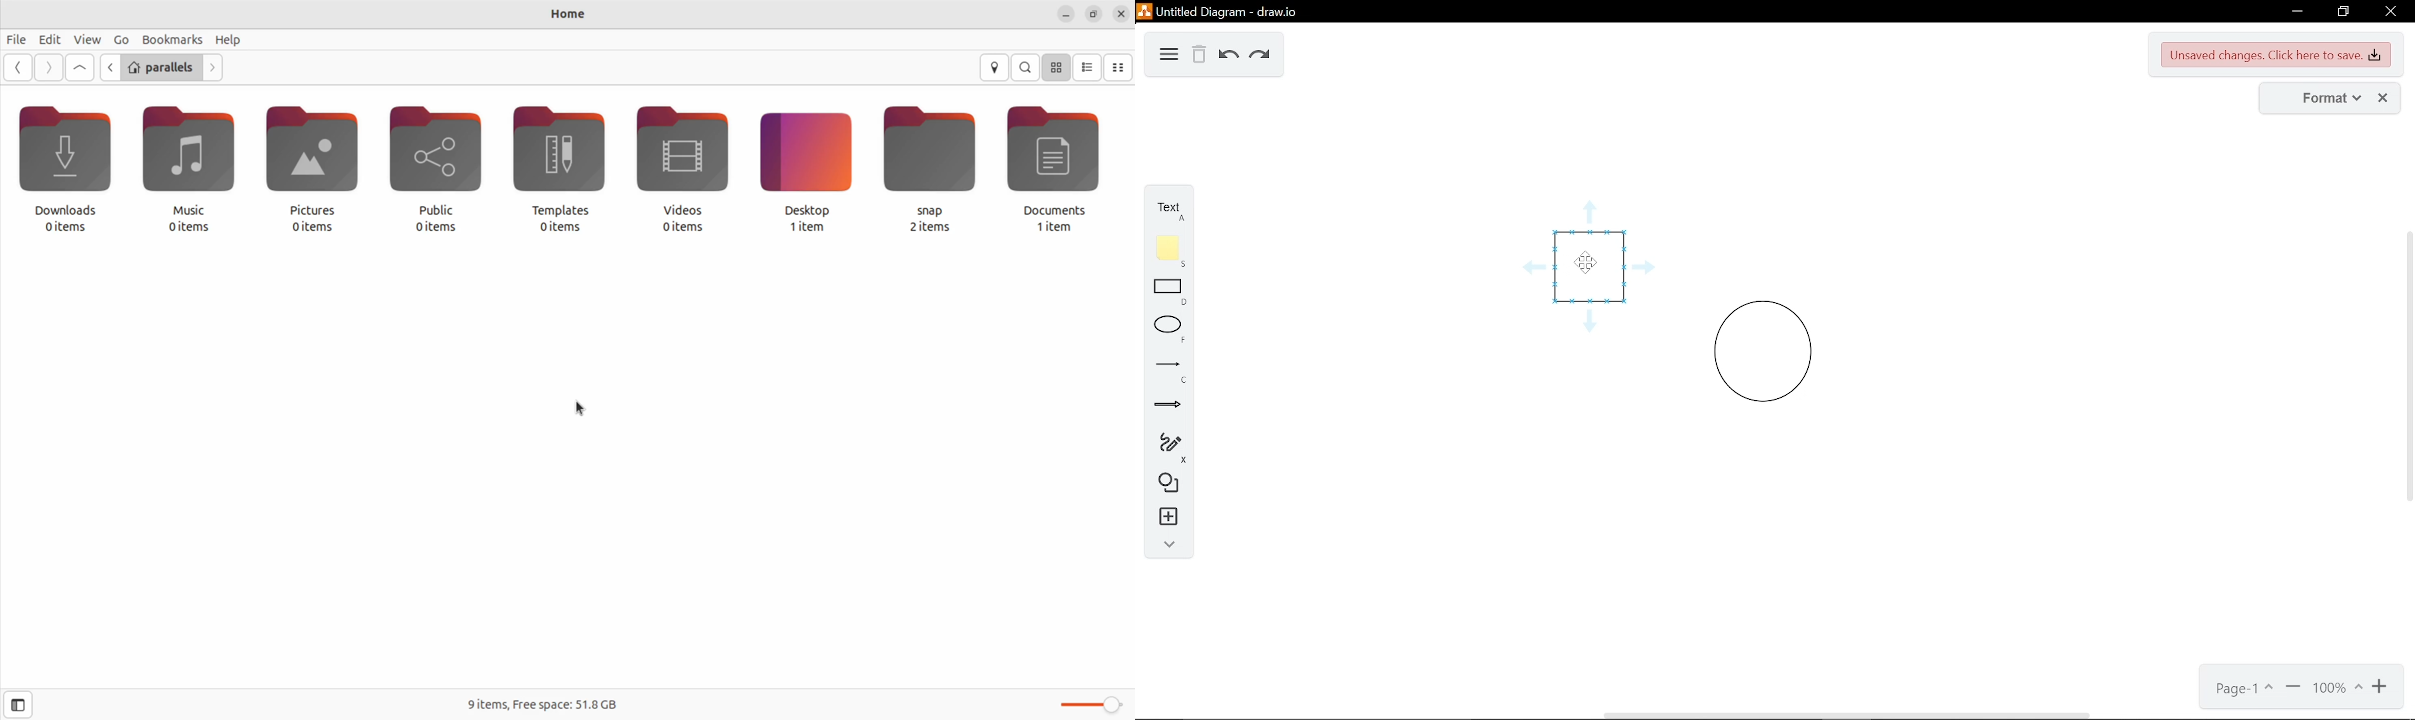  I want to click on cursor hovering over square, so click(1589, 267).